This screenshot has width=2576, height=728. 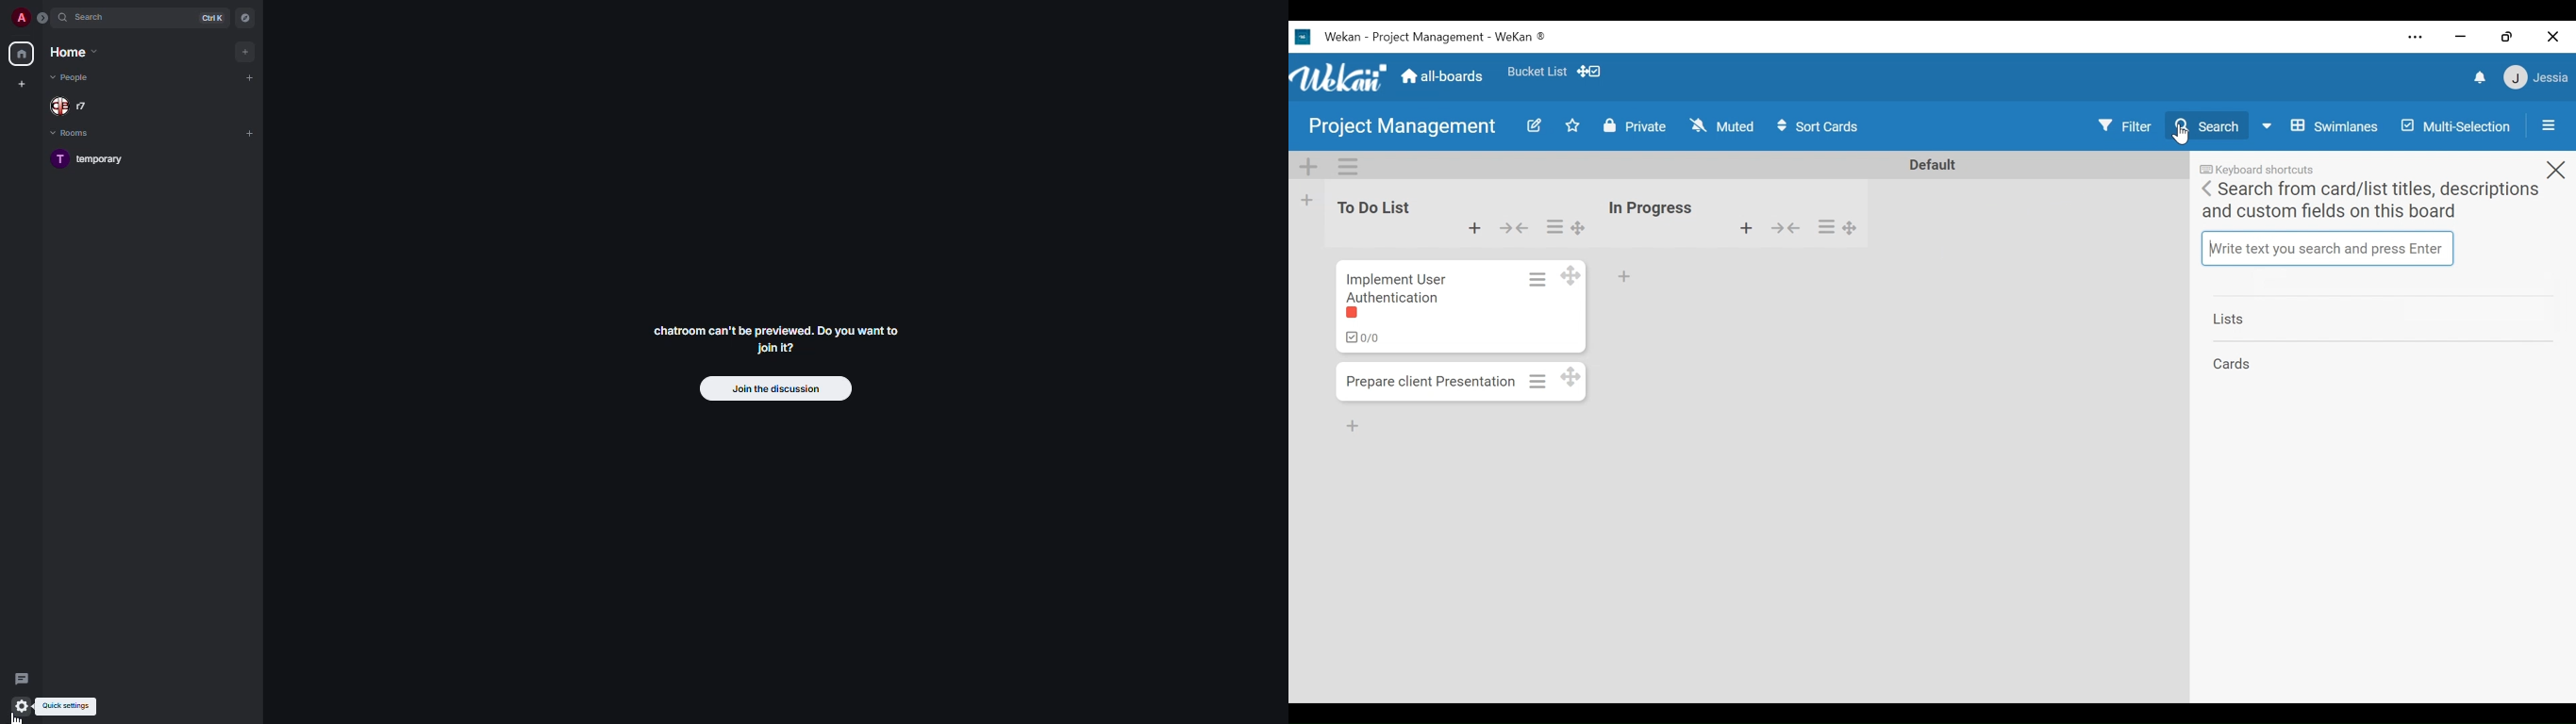 What do you see at coordinates (2370, 202) in the screenshot?
I see `Search from card/list titles, description and custom fields on this board` at bounding box center [2370, 202].